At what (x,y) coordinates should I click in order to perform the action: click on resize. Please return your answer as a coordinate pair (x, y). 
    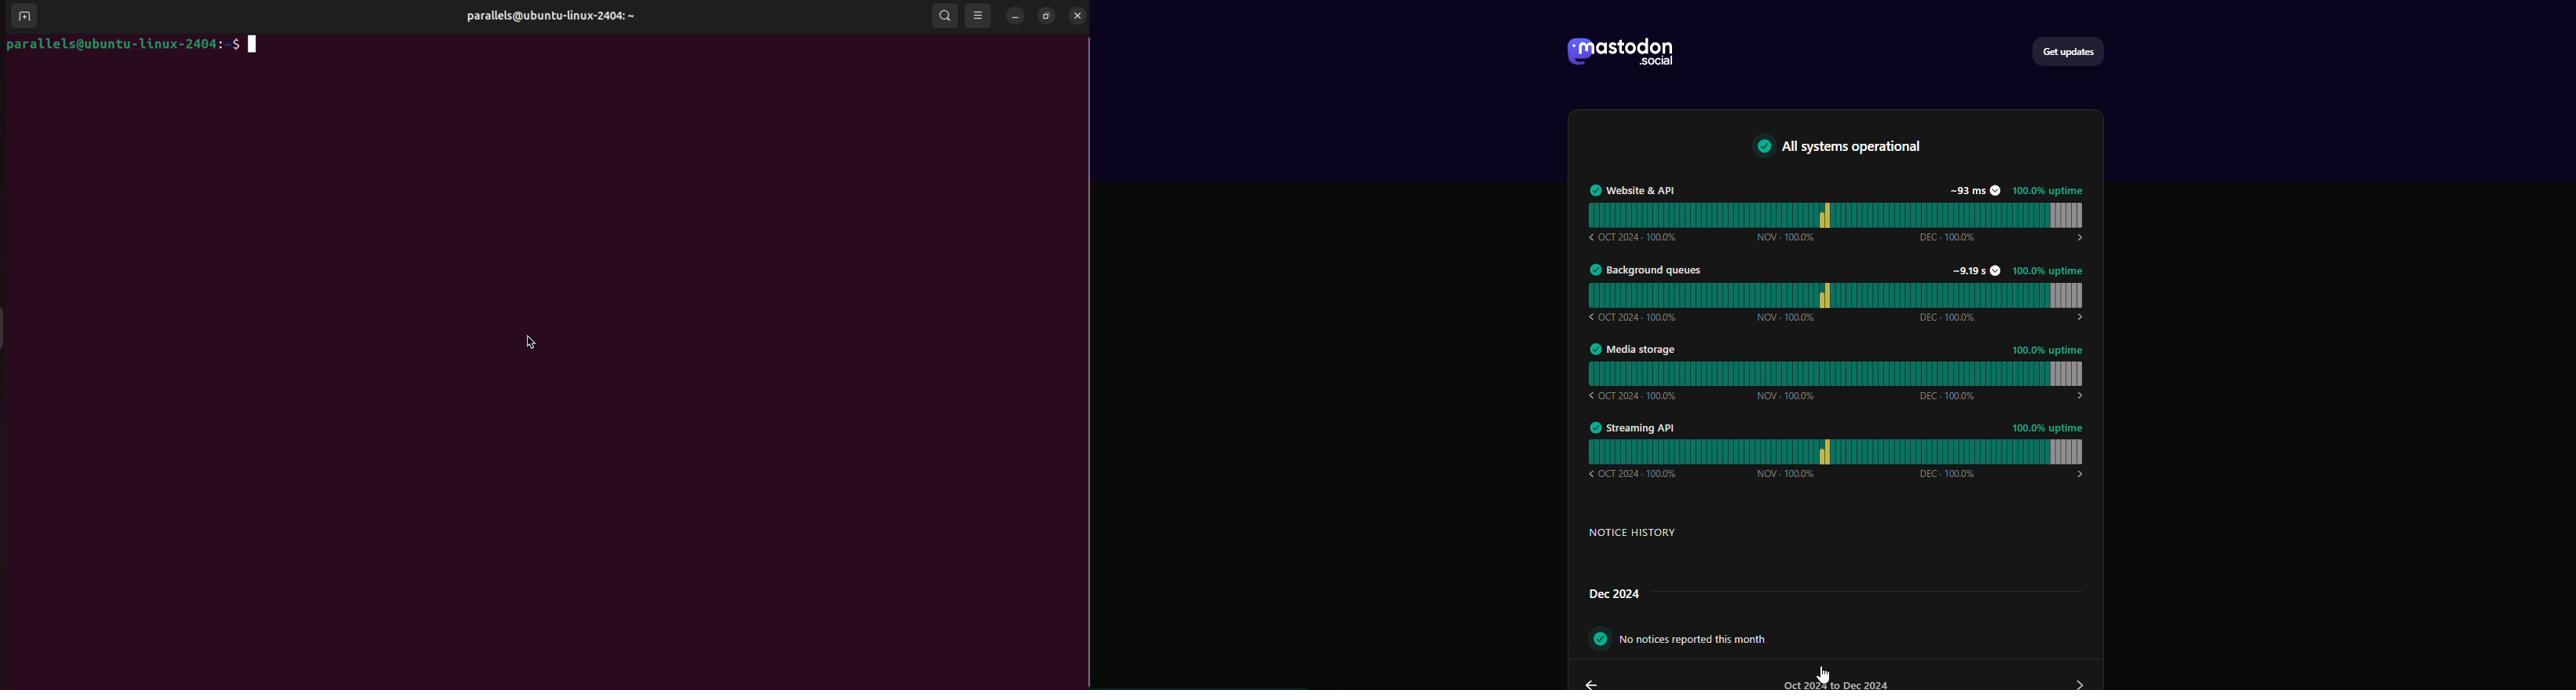
    Looking at the image, I should click on (1047, 15).